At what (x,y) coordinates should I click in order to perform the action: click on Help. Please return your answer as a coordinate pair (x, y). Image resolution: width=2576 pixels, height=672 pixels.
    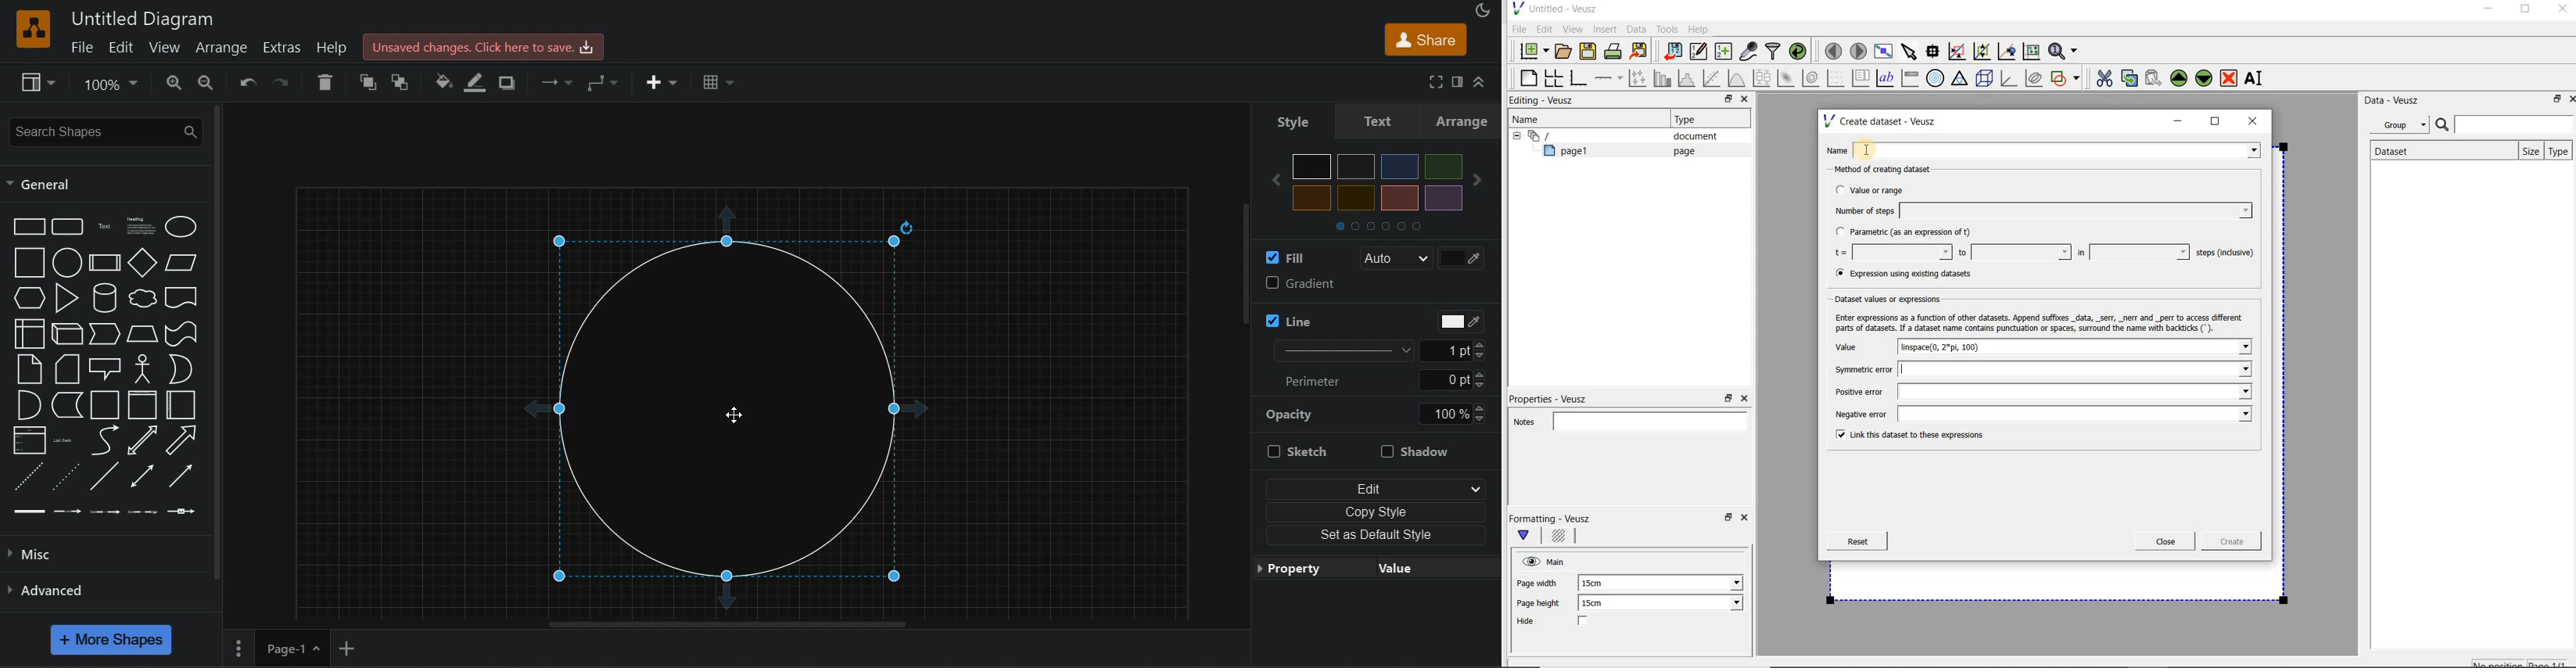
    Looking at the image, I should click on (1700, 29).